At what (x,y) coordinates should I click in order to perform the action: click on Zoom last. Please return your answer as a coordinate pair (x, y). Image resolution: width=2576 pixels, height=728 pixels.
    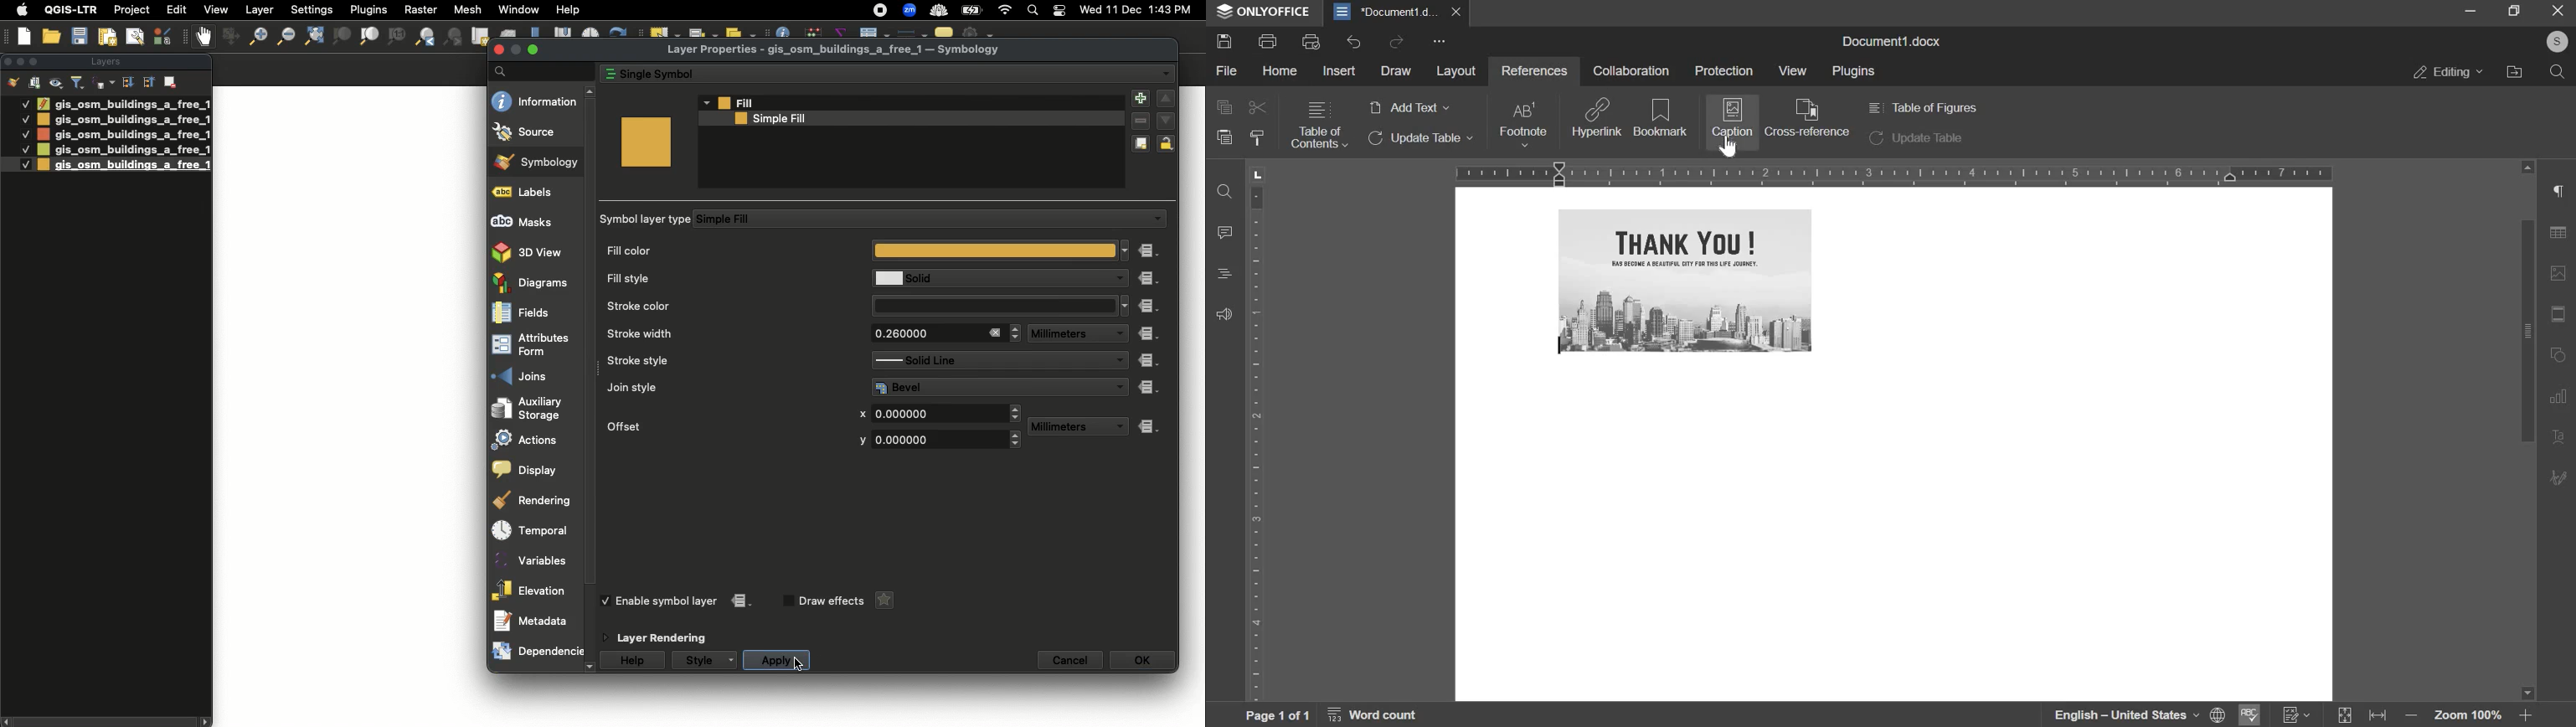
    Looking at the image, I should click on (425, 37).